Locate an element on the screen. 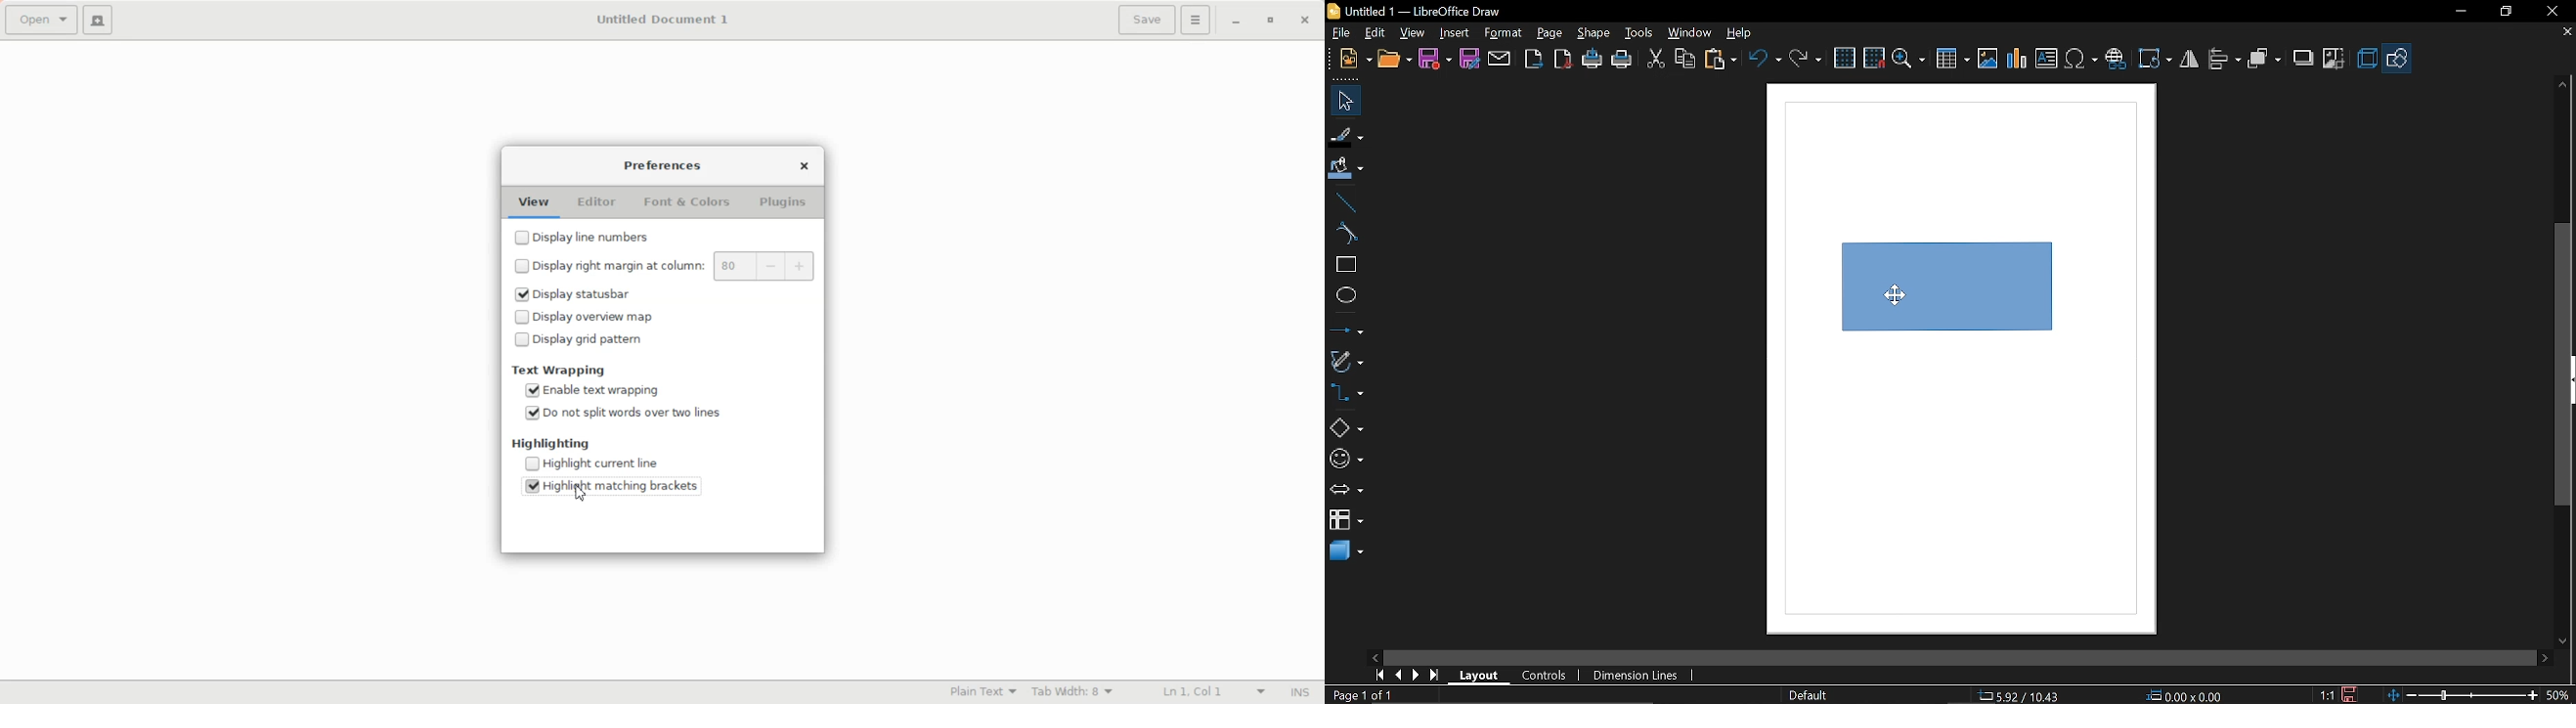  Go to first page  is located at coordinates (1379, 675).